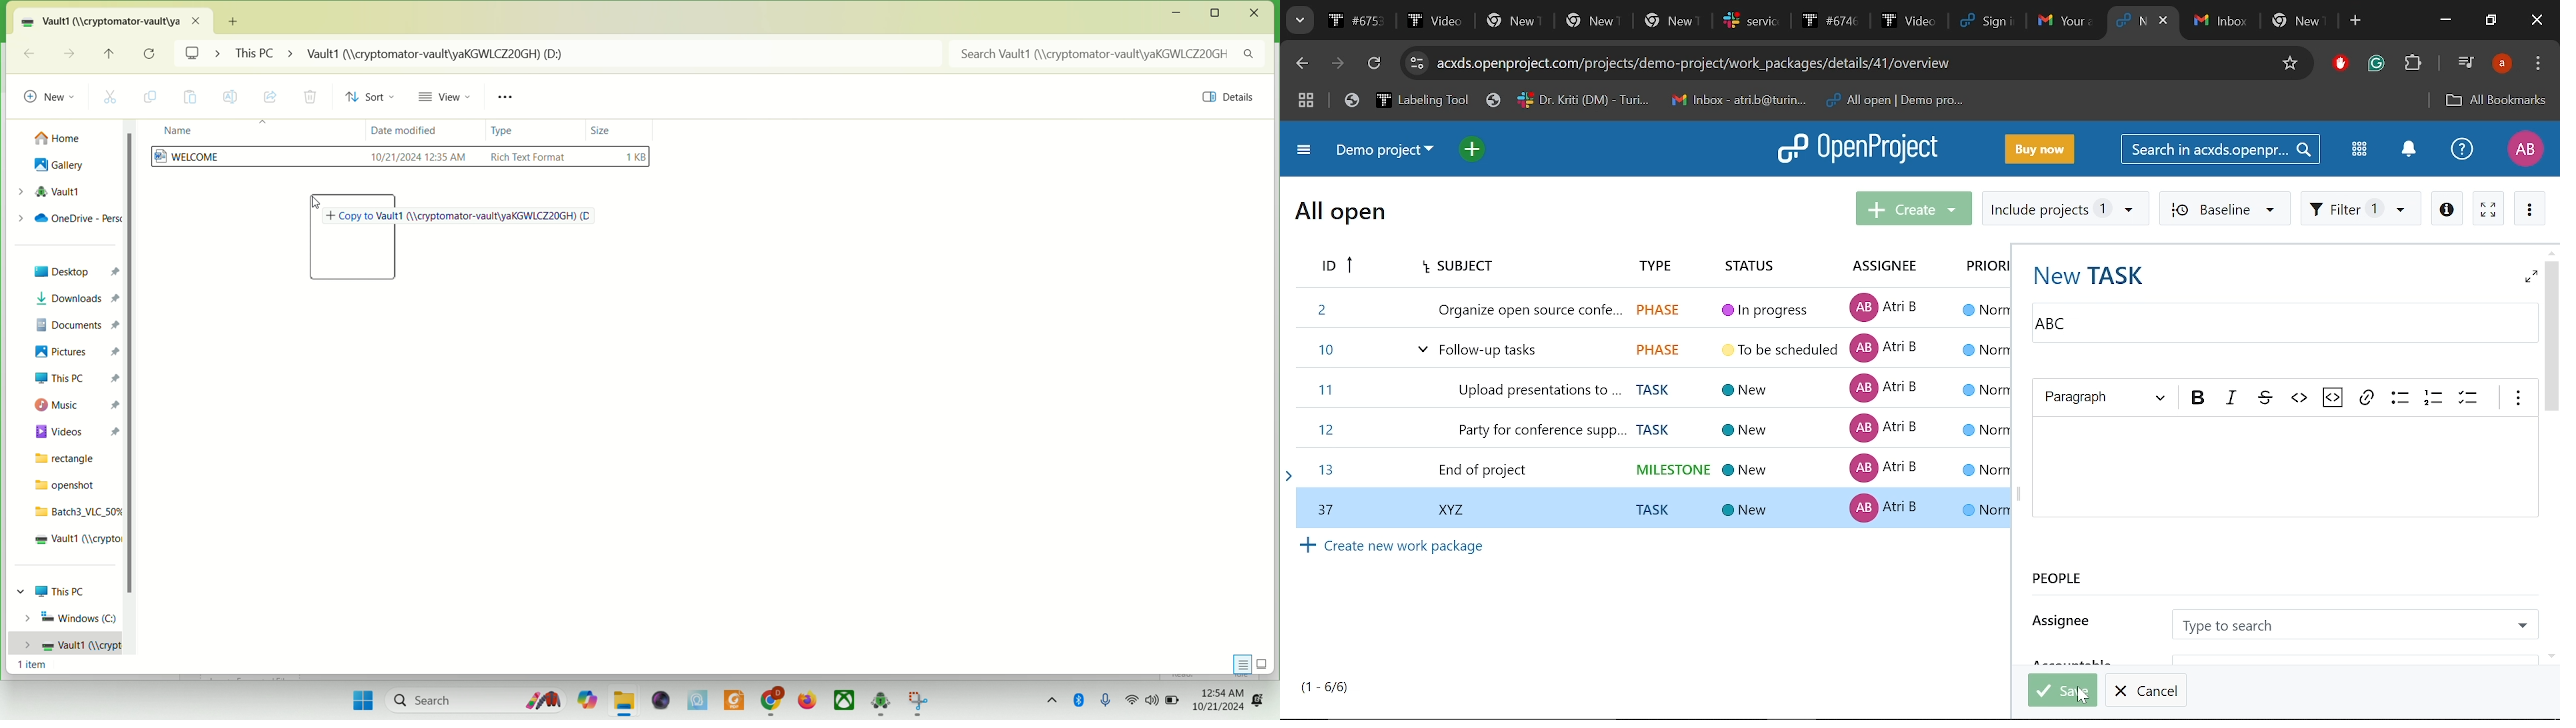  Describe the element at coordinates (2174, 581) in the screenshot. I see `people` at that location.